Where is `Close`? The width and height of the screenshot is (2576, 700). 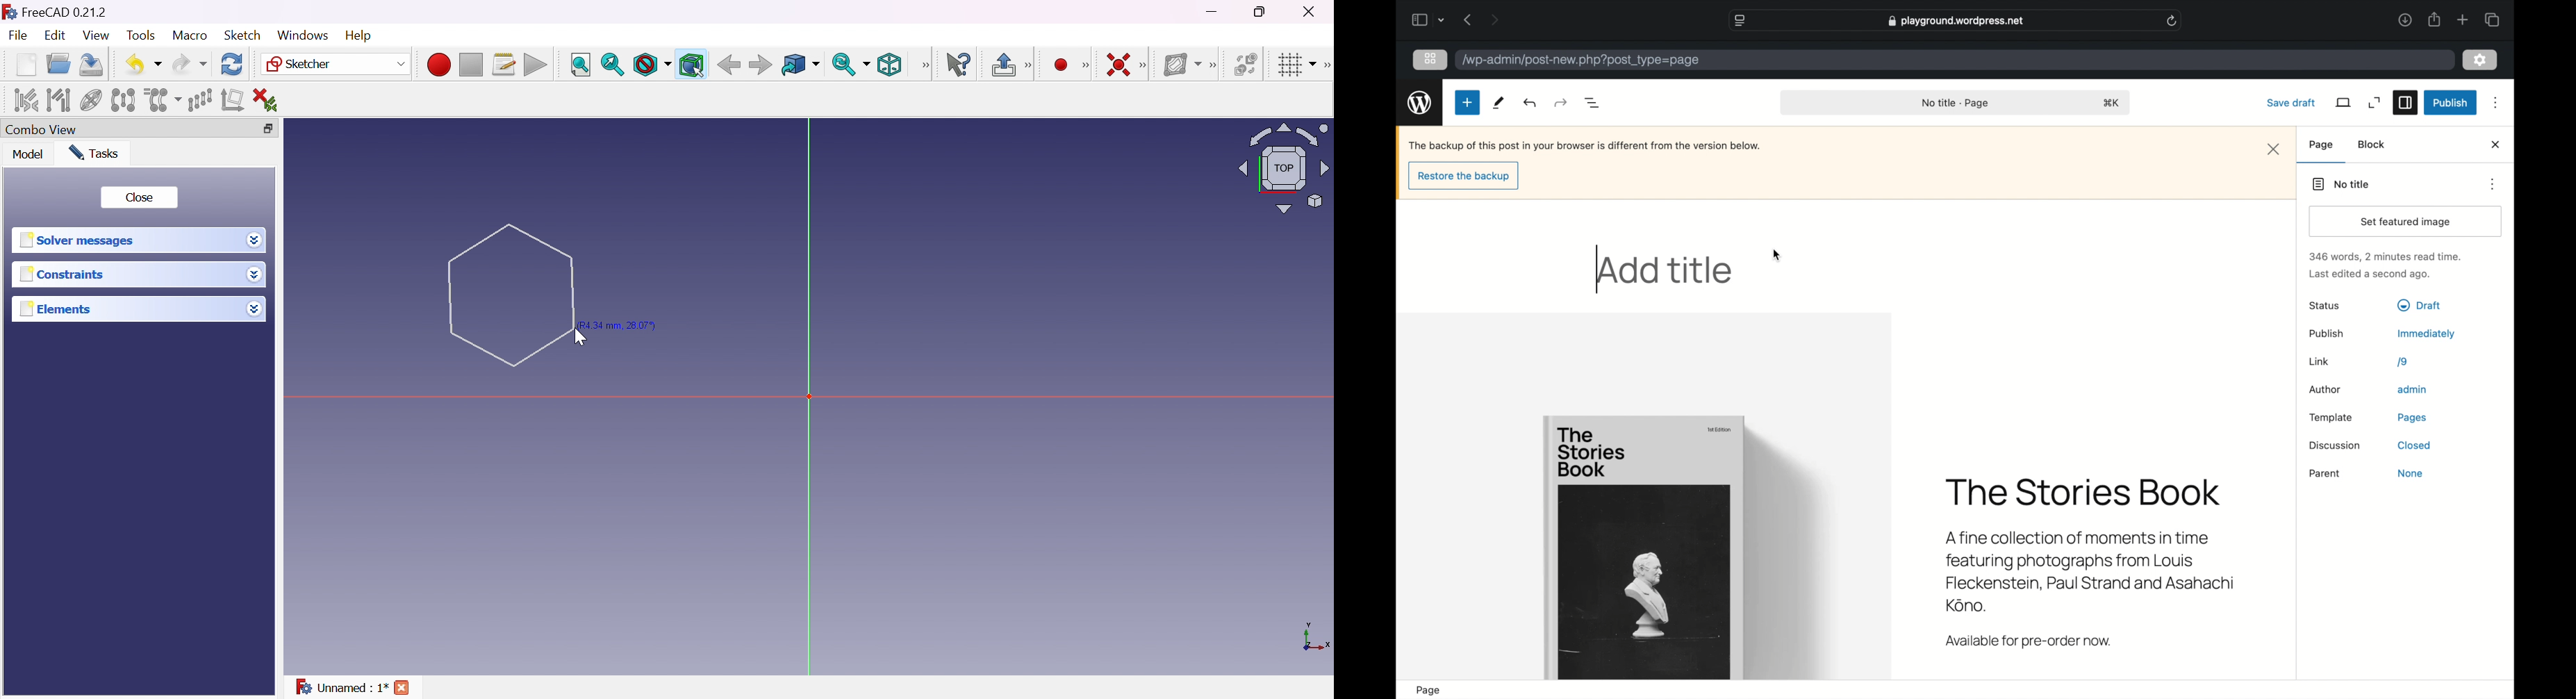
Close is located at coordinates (138, 198).